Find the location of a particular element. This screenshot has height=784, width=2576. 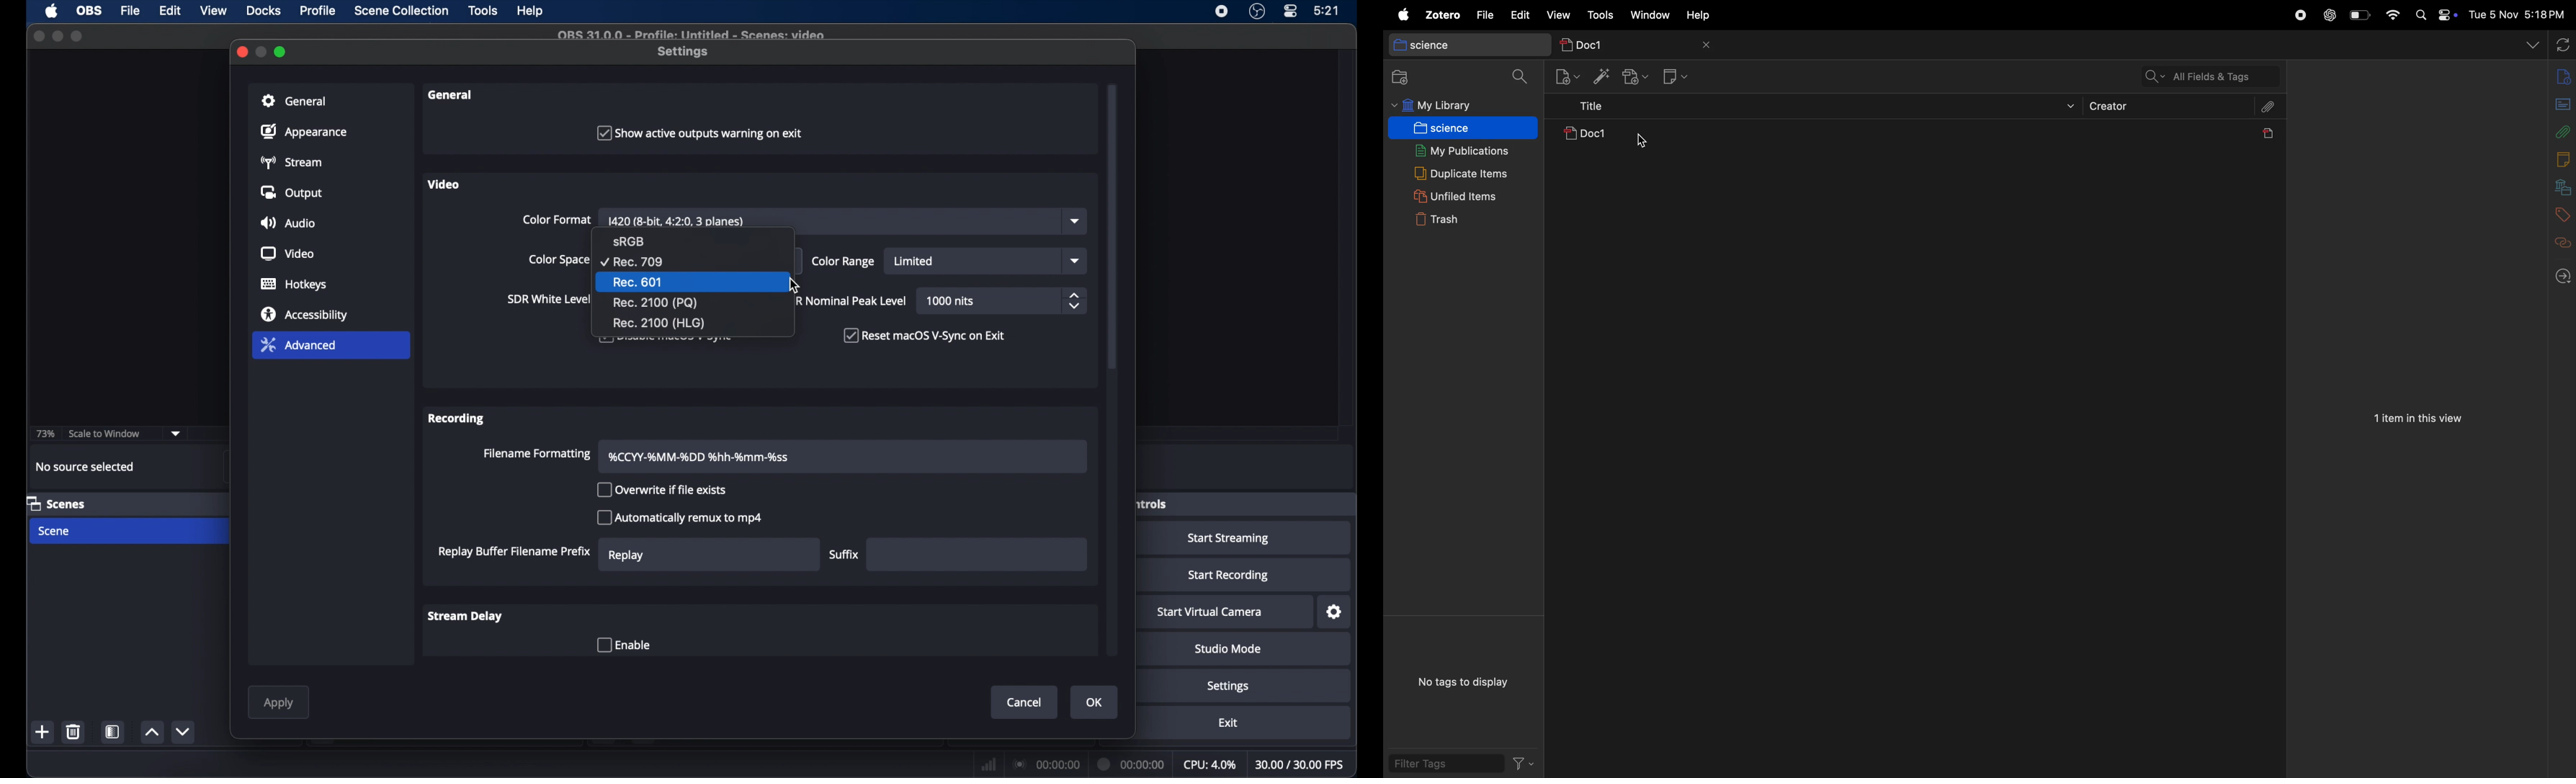

stream delay is located at coordinates (465, 617).